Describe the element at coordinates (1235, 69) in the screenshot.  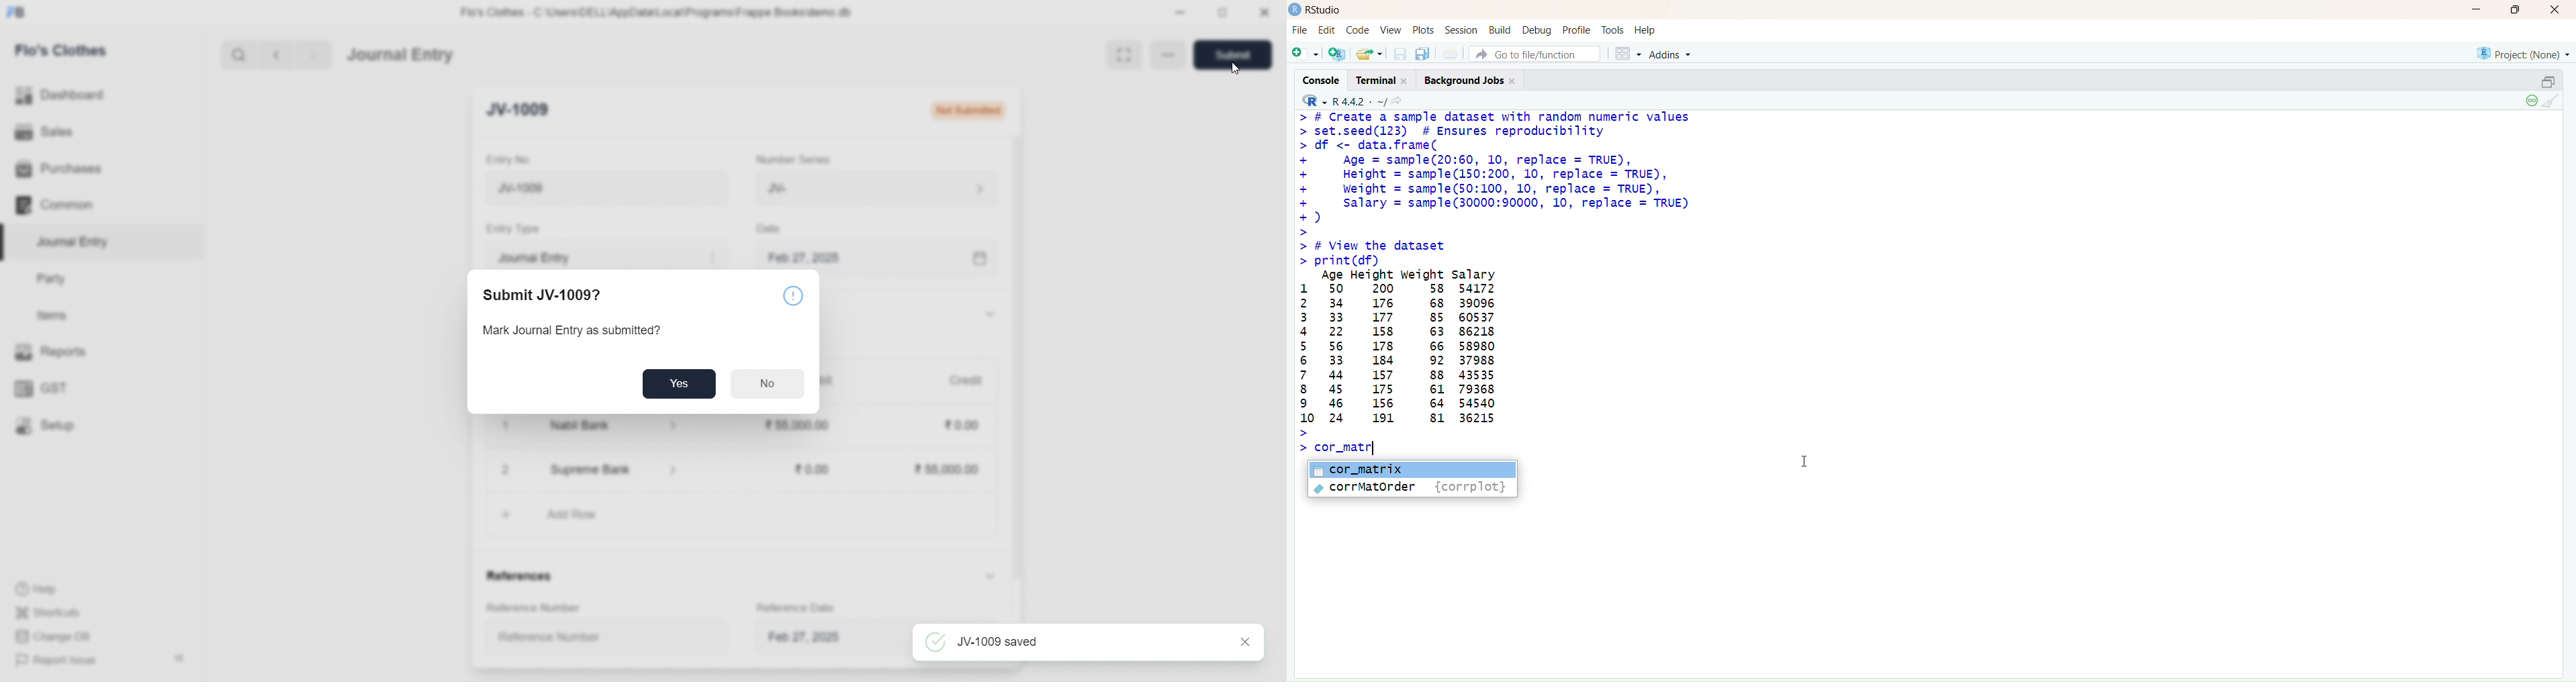
I see `cursor` at that location.